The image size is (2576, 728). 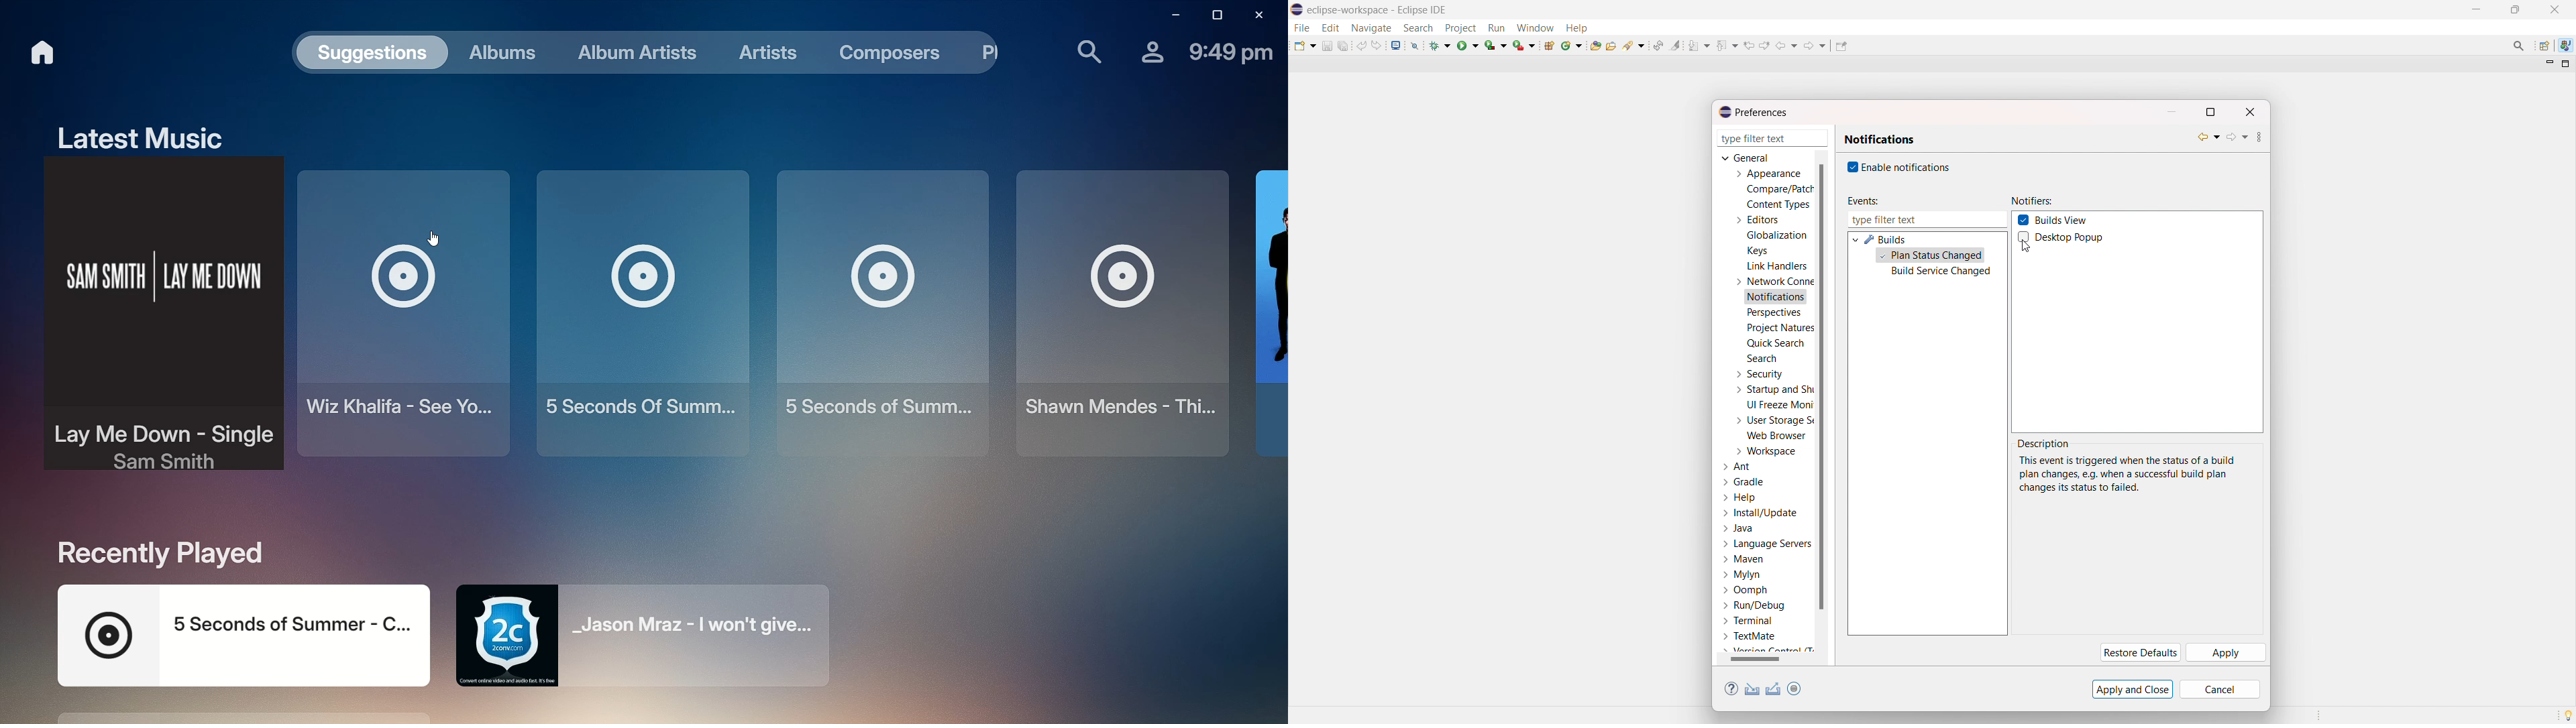 What do you see at coordinates (1767, 544) in the screenshot?
I see `language servers` at bounding box center [1767, 544].